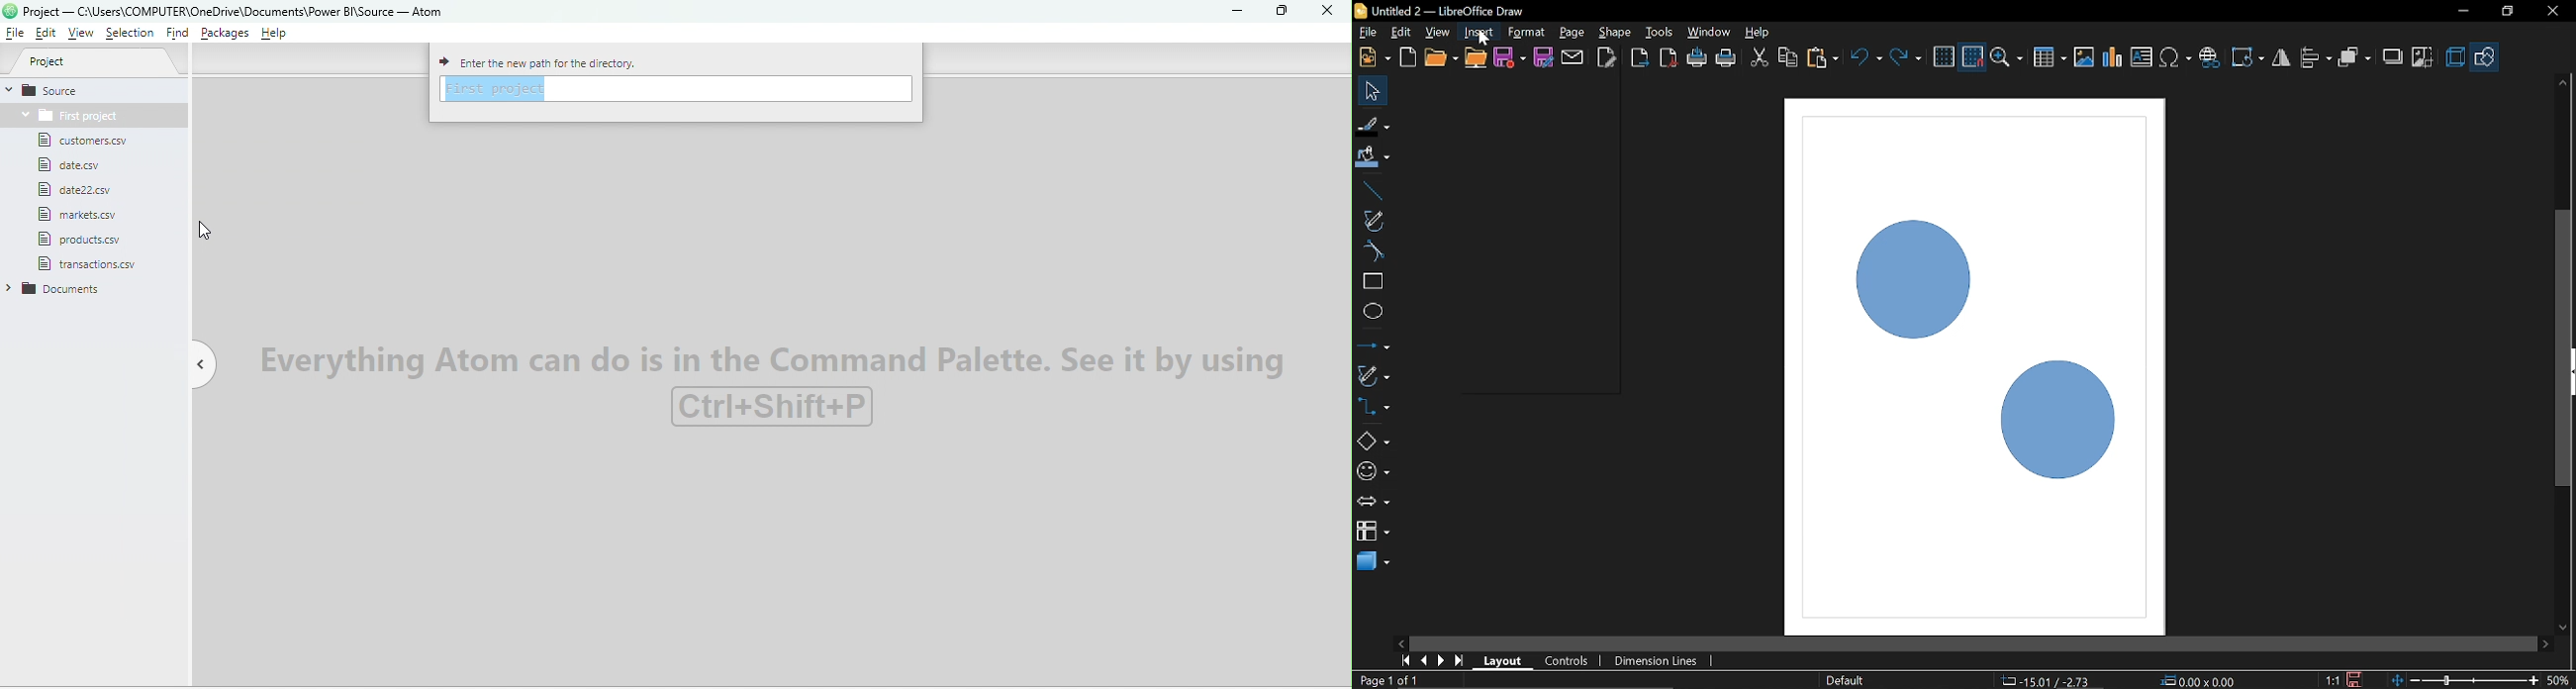  Describe the element at coordinates (1974, 57) in the screenshot. I see `snap to grid` at that location.